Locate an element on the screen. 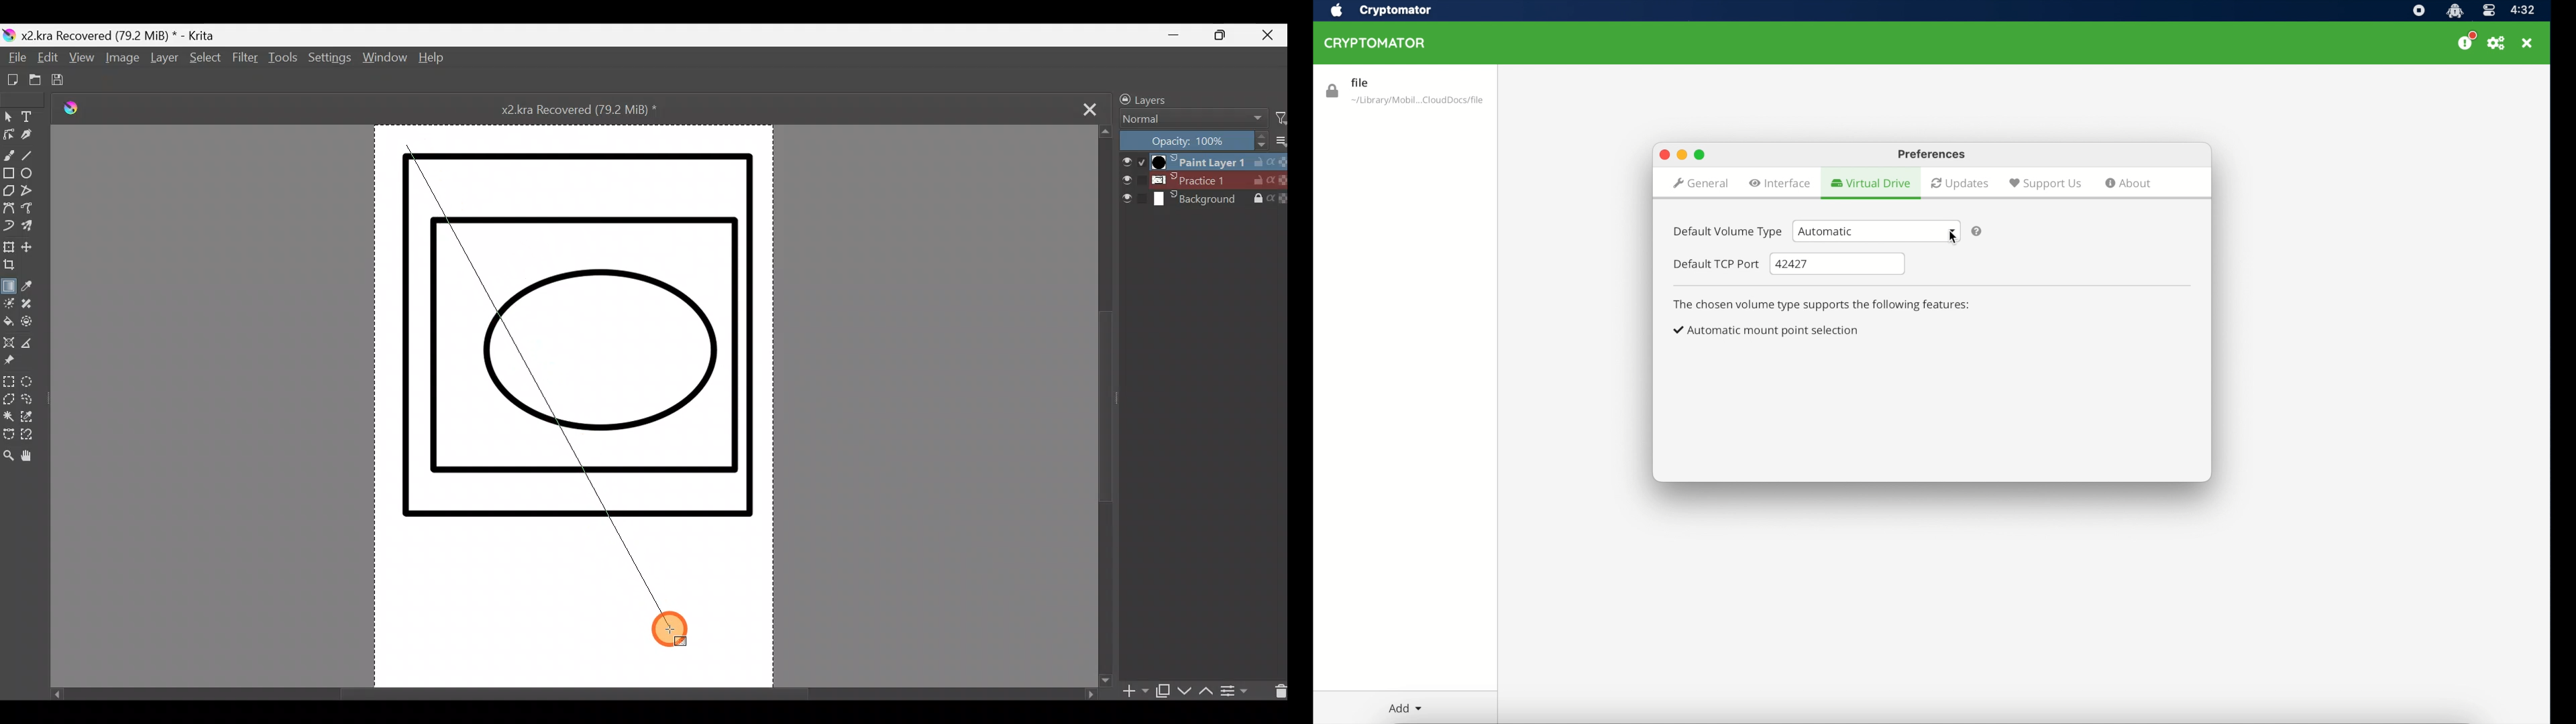  Layer 3 is located at coordinates (1203, 200).